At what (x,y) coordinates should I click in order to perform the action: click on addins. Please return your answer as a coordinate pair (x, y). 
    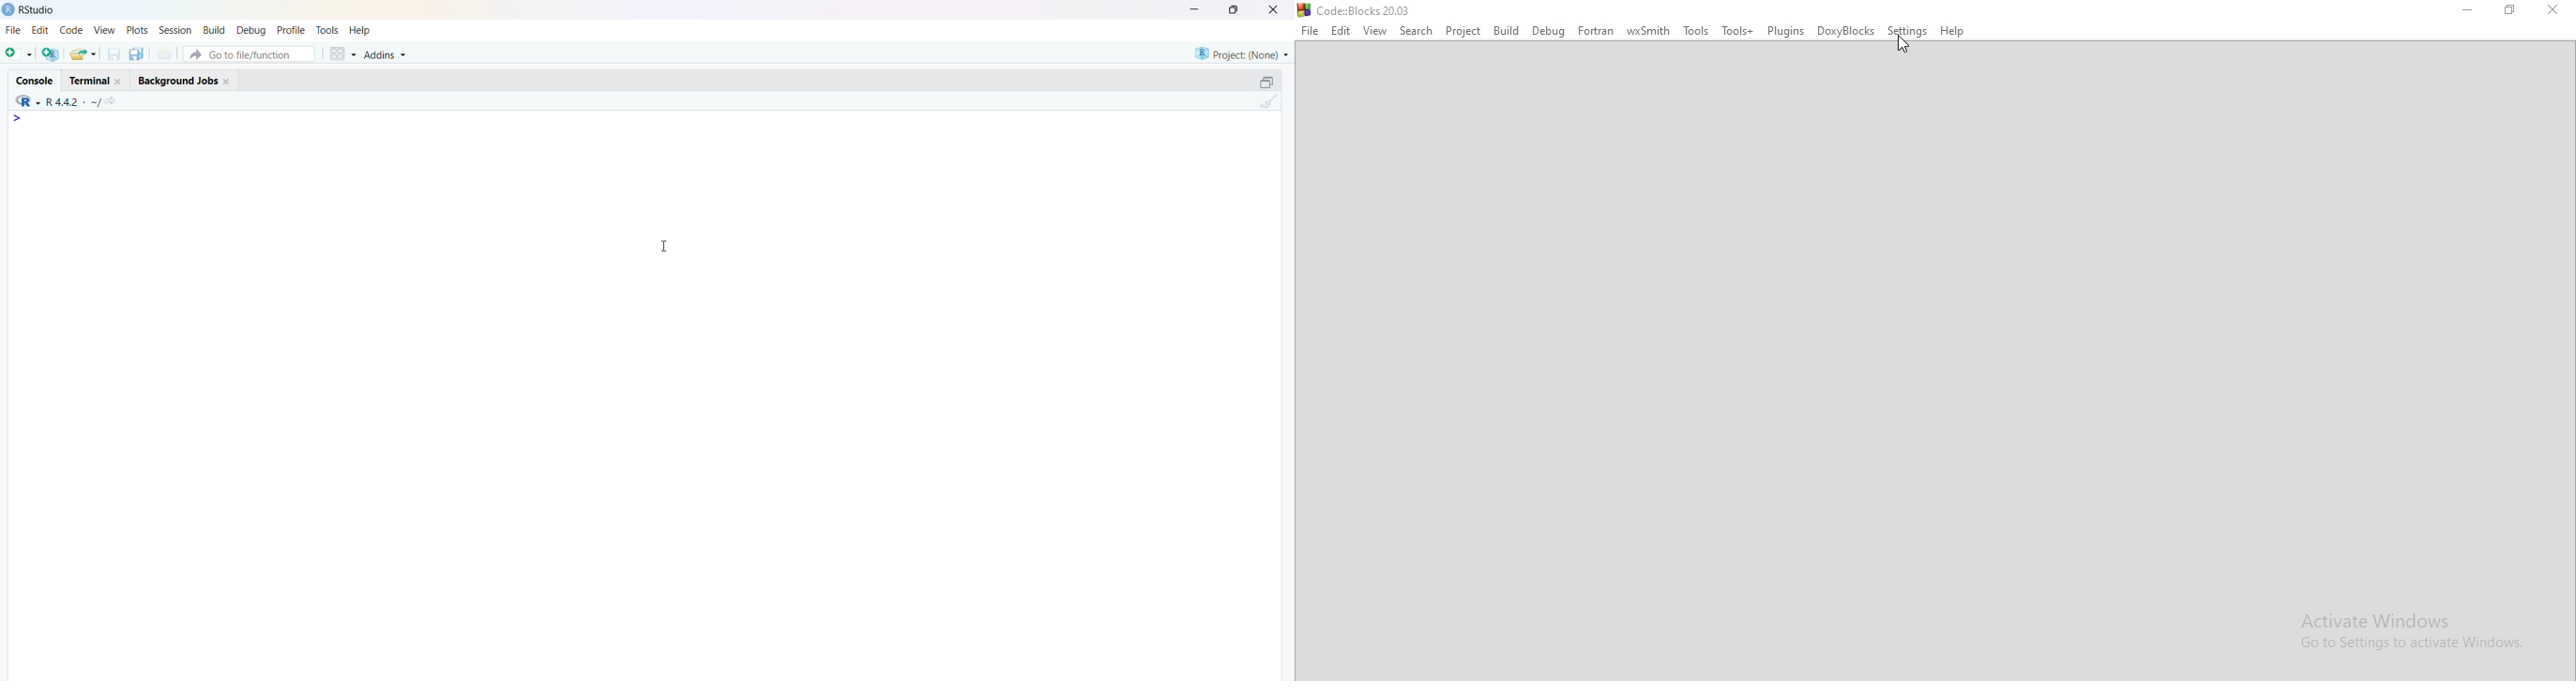
    Looking at the image, I should click on (386, 55).